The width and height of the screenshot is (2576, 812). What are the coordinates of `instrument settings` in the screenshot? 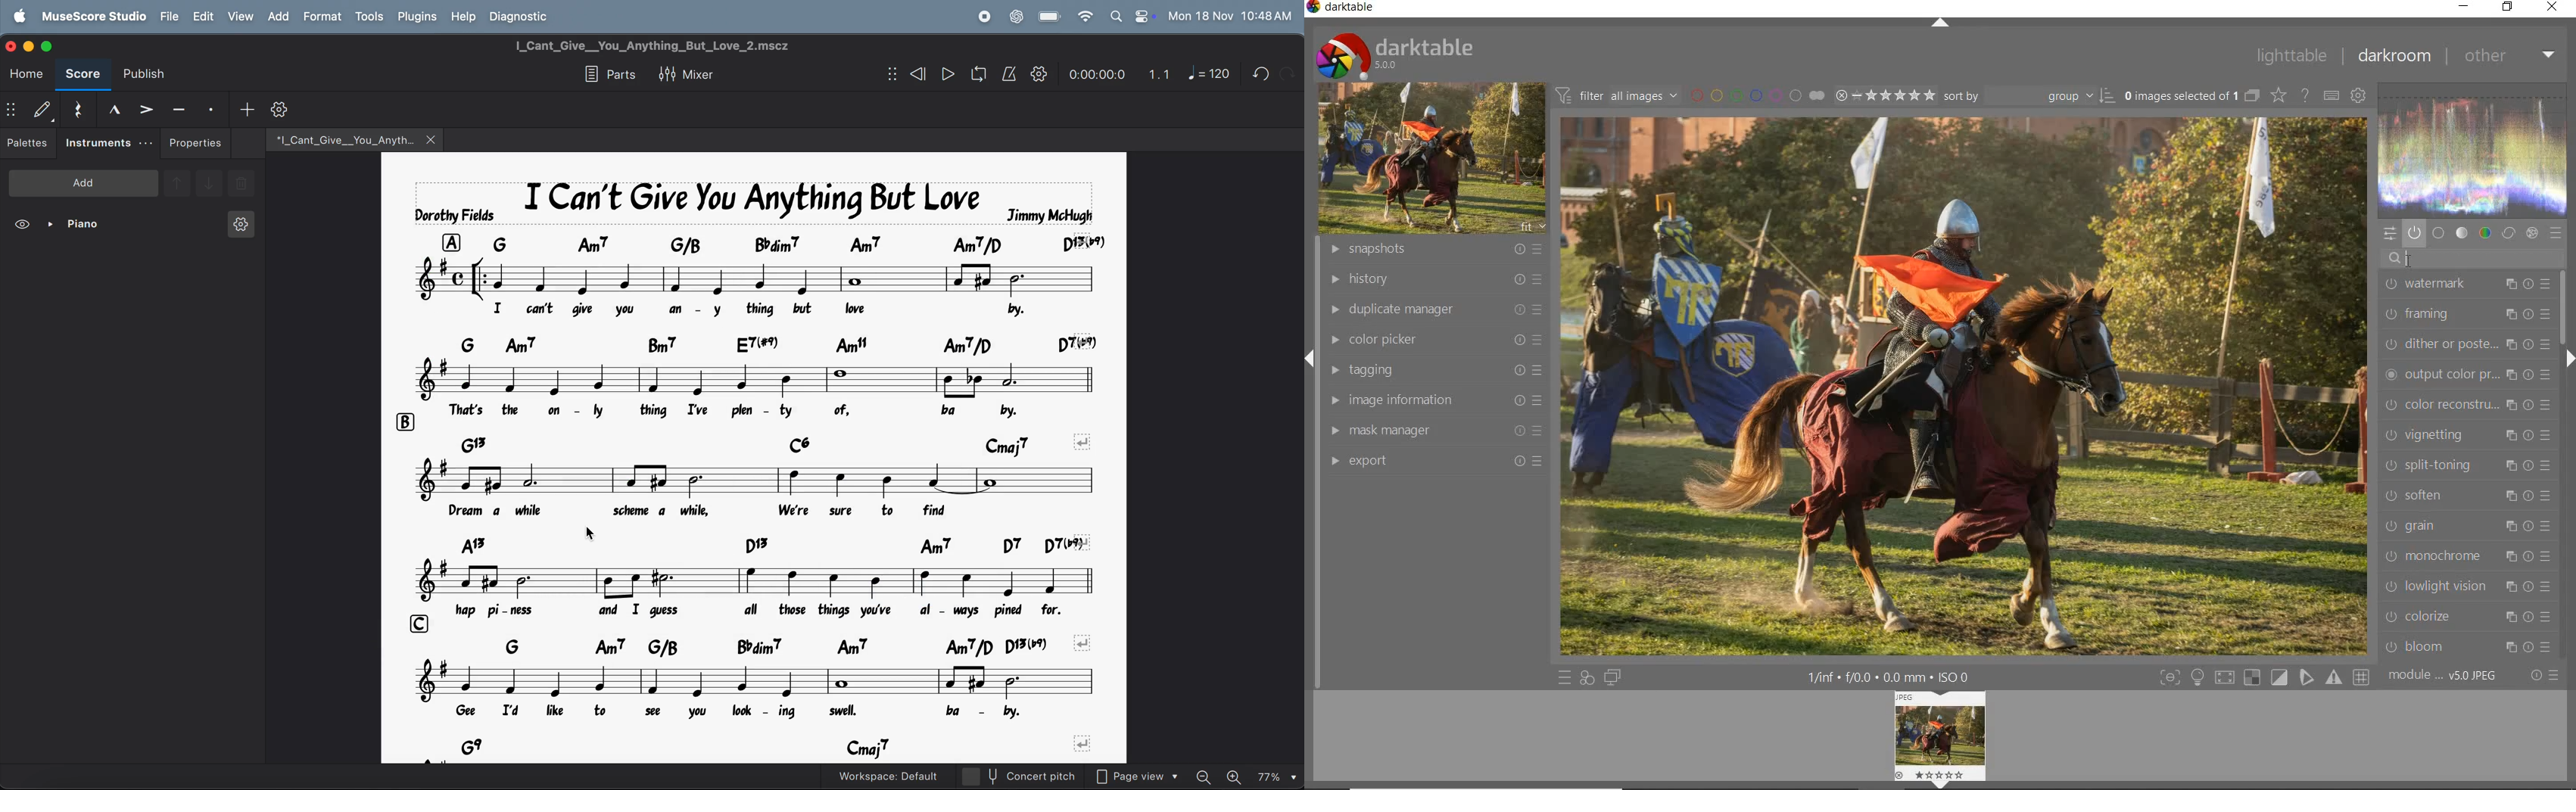 It's located at (239, 227).